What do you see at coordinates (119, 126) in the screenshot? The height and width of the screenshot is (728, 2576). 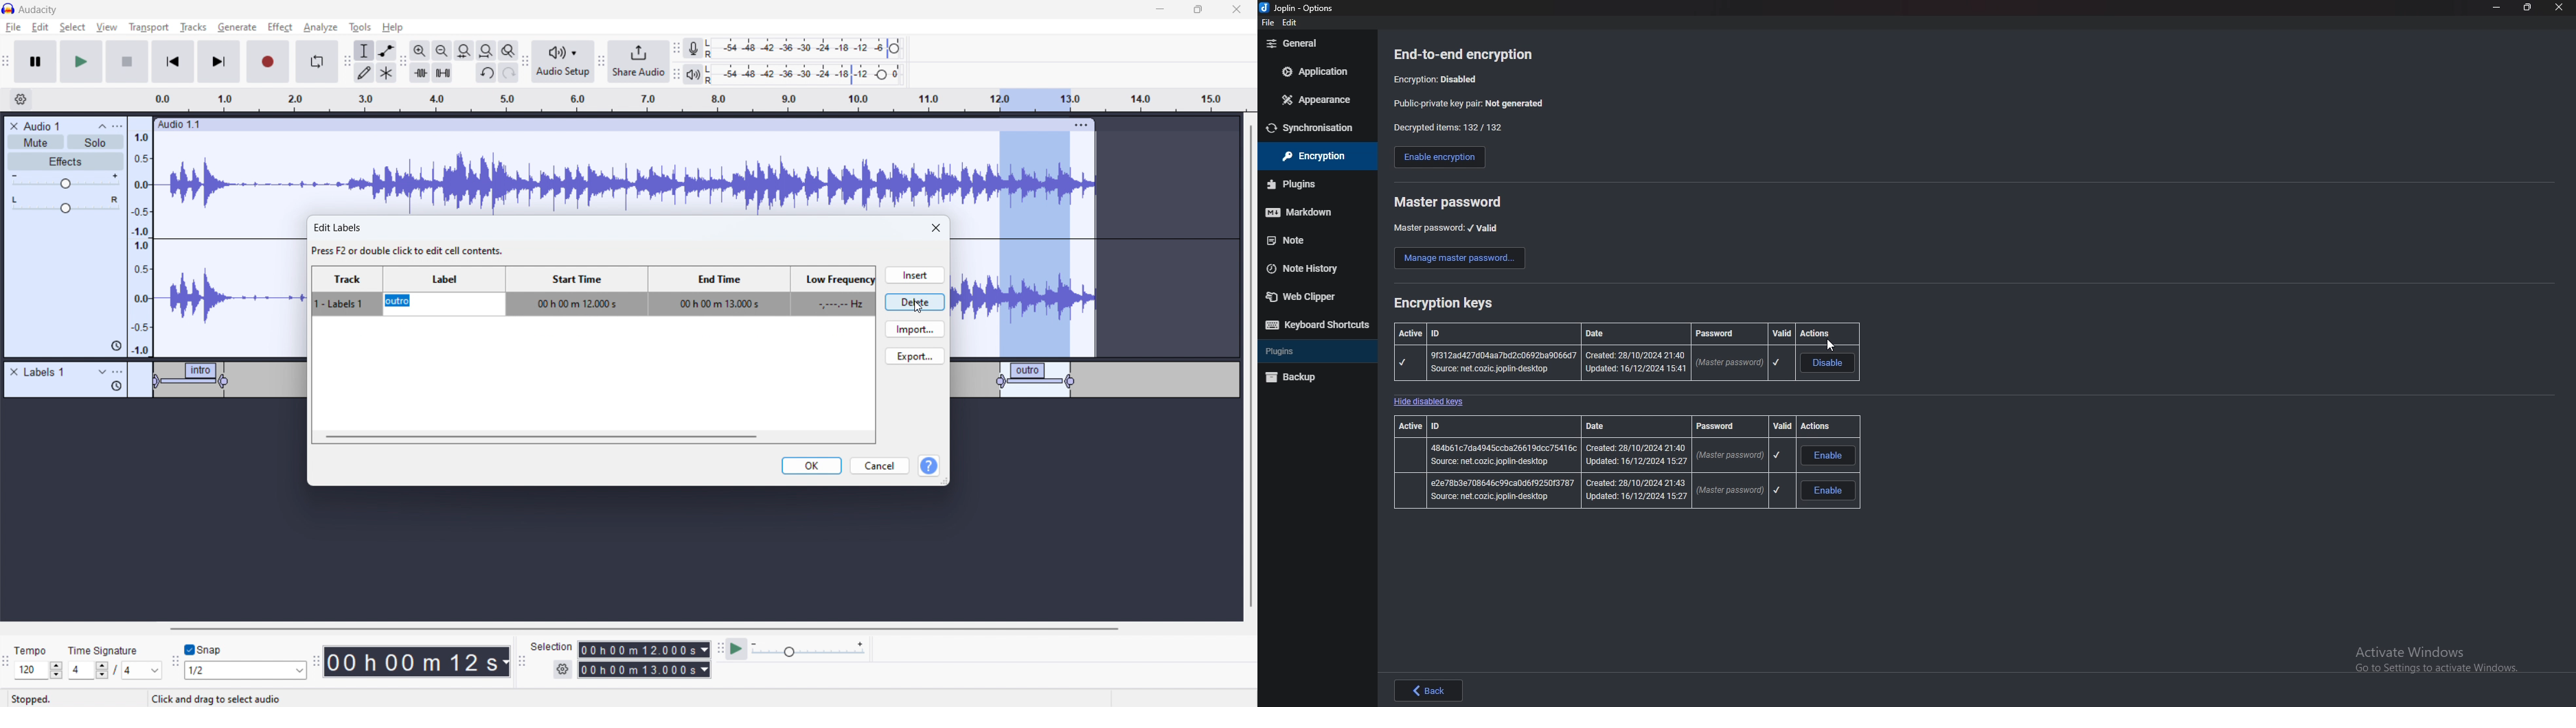 I see `menu` at bounding box center [119, 126].